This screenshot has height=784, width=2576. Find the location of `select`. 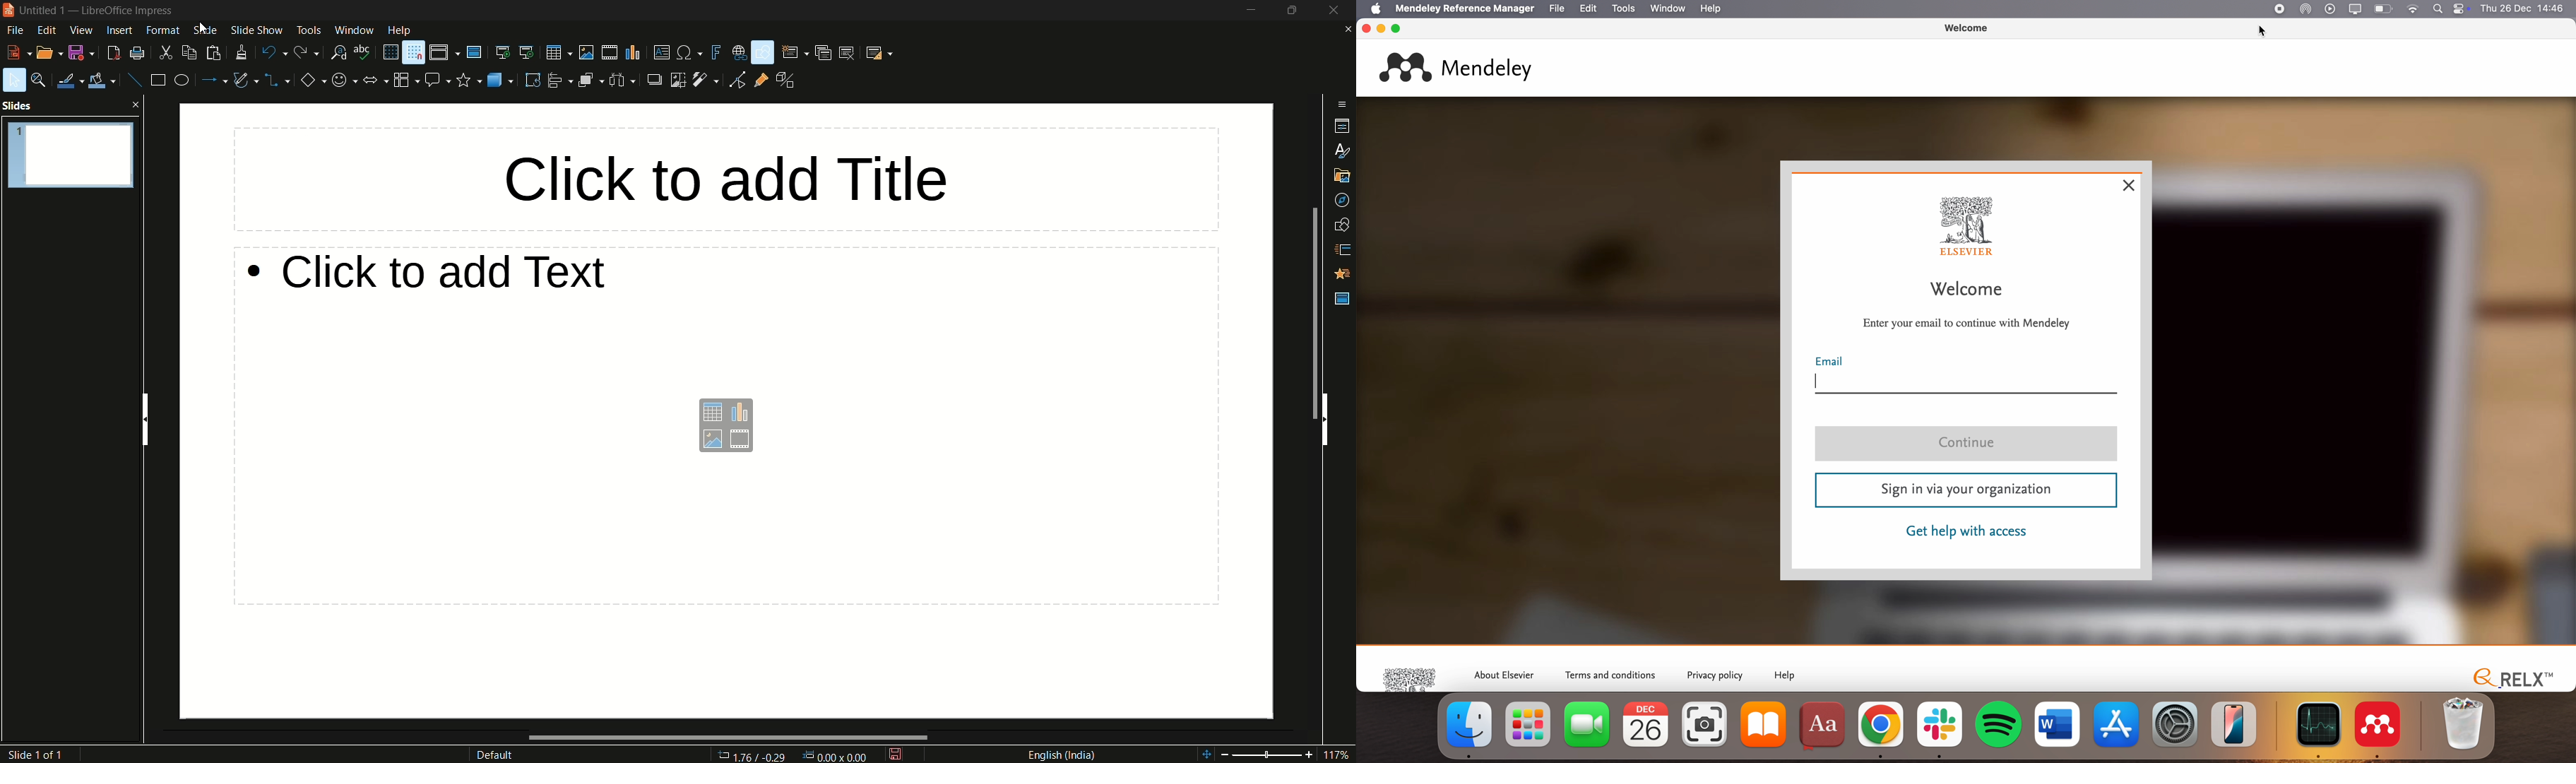

select is located at coordinates (13, 80).